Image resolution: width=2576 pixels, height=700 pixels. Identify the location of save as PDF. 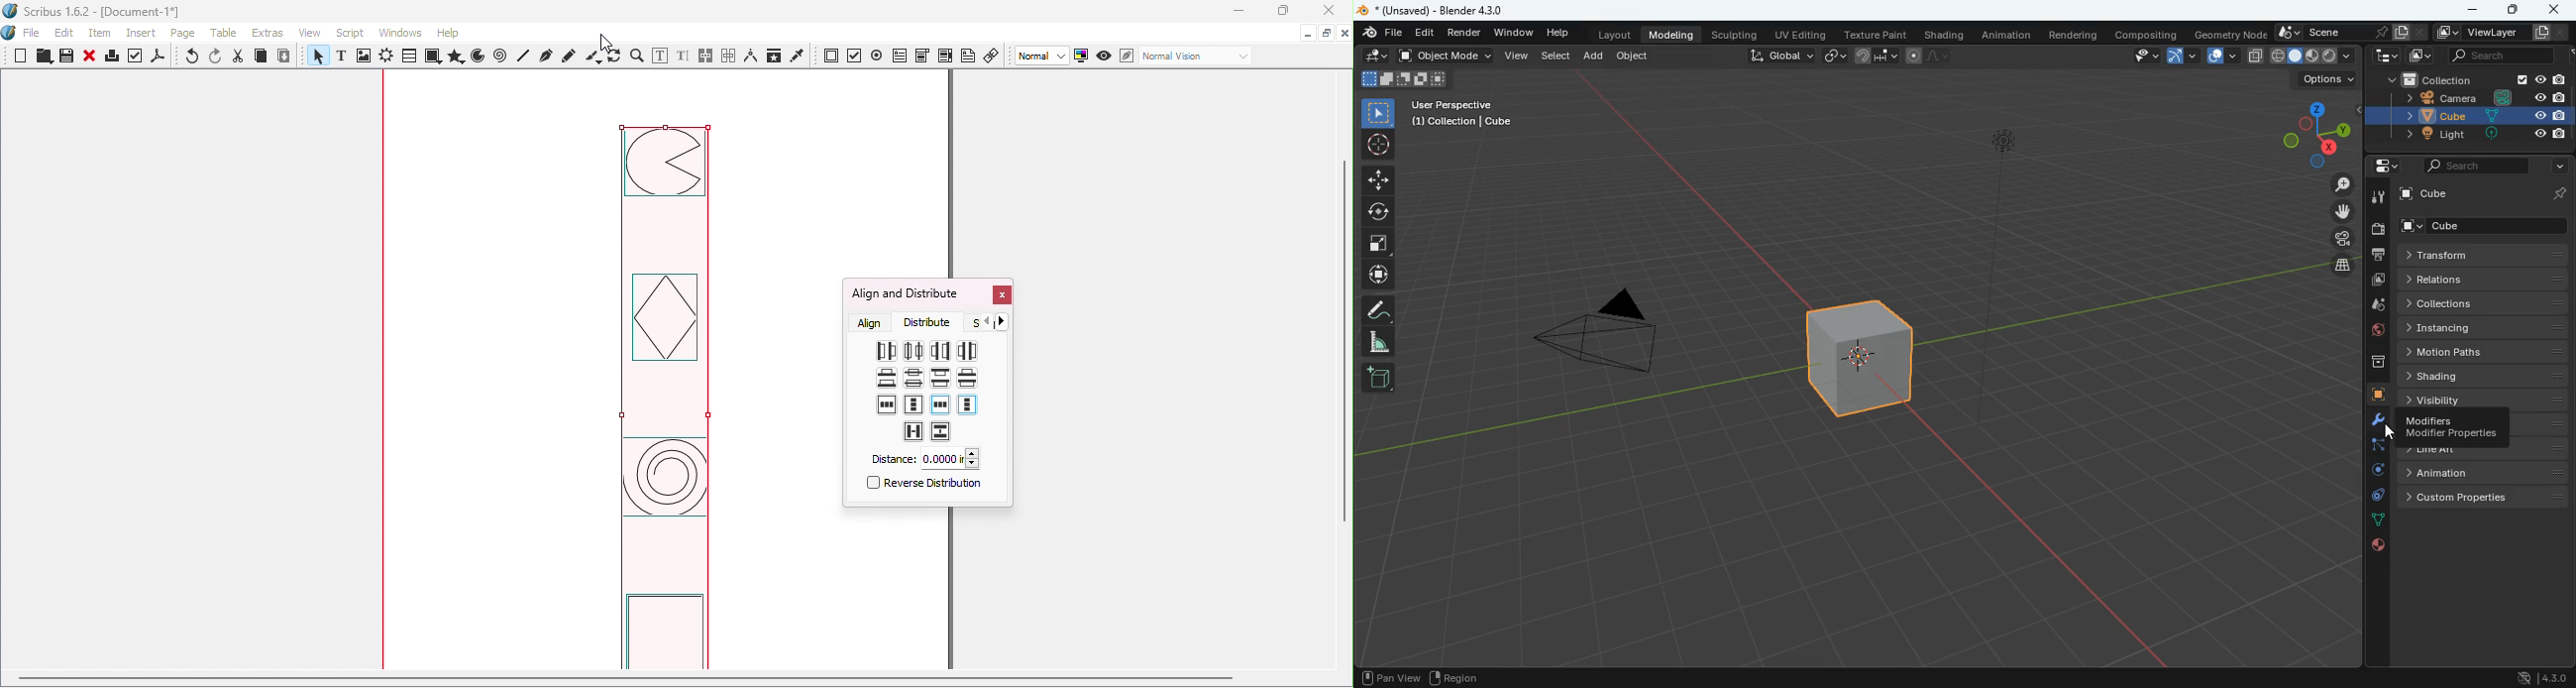
(160, 58).